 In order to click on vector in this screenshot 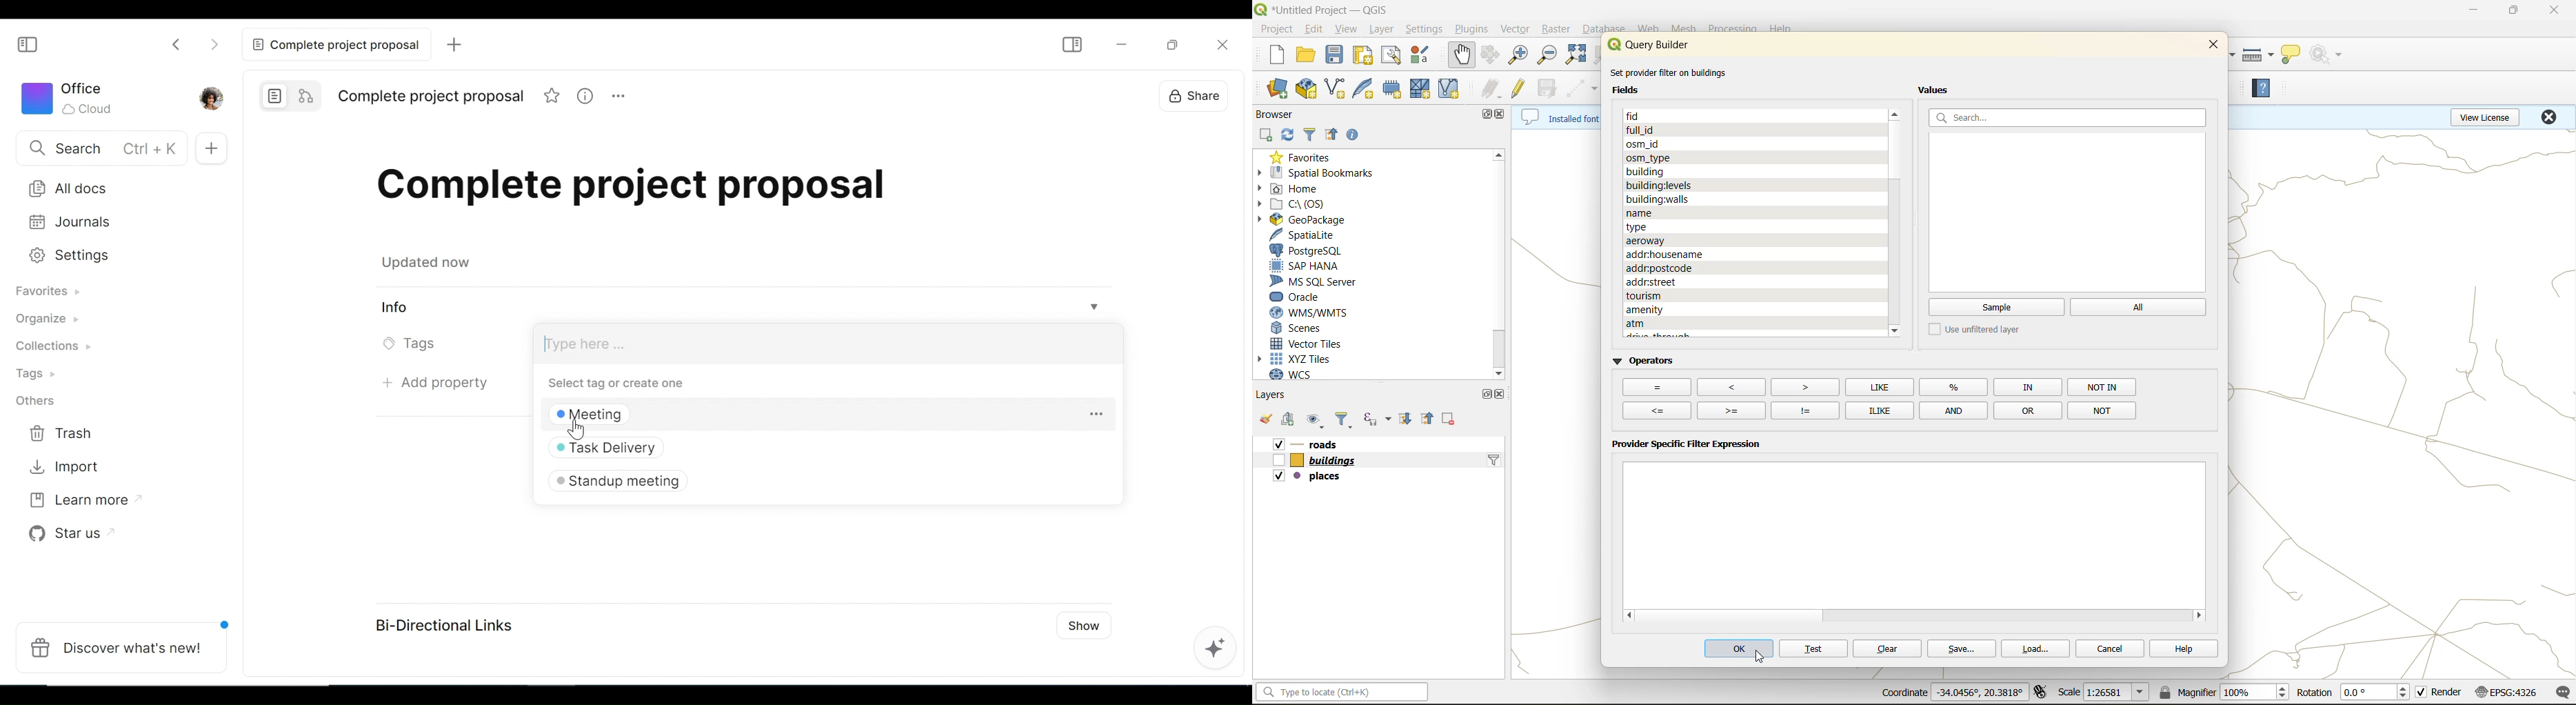, I will do `click(1516, 30)`.